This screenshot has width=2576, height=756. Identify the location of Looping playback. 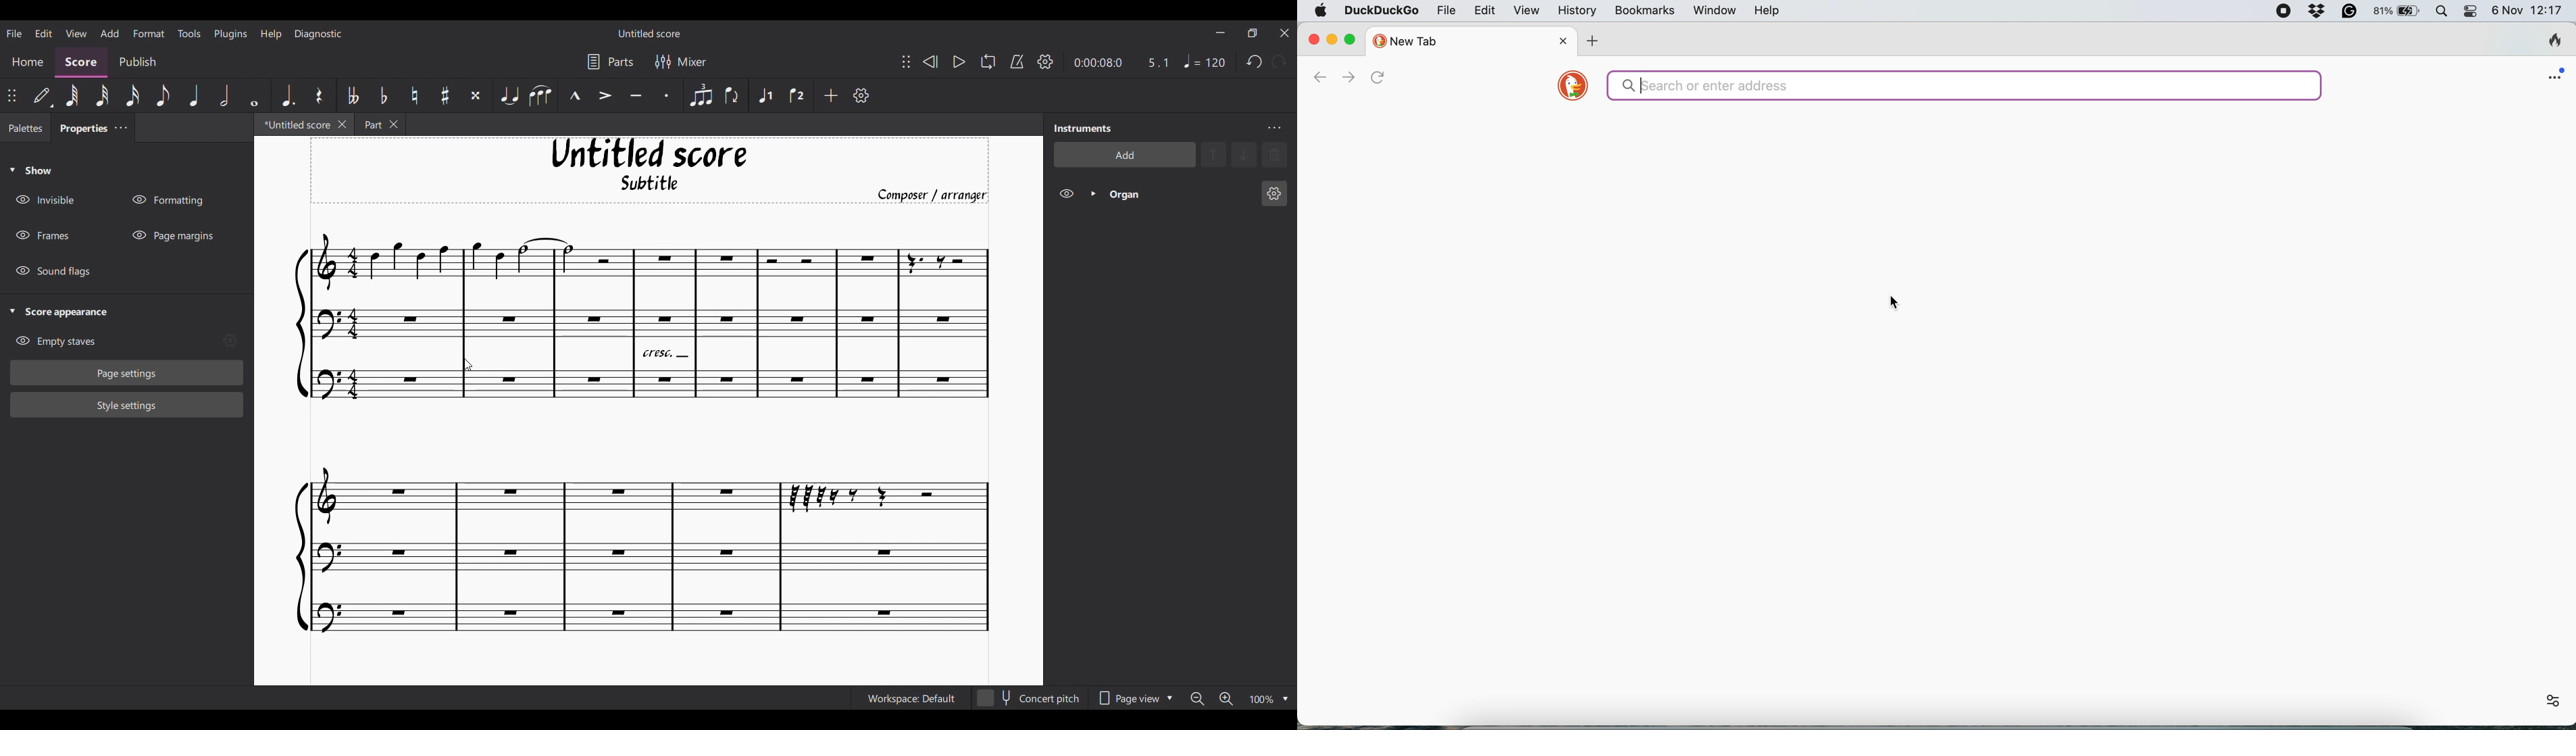
(987, 62).